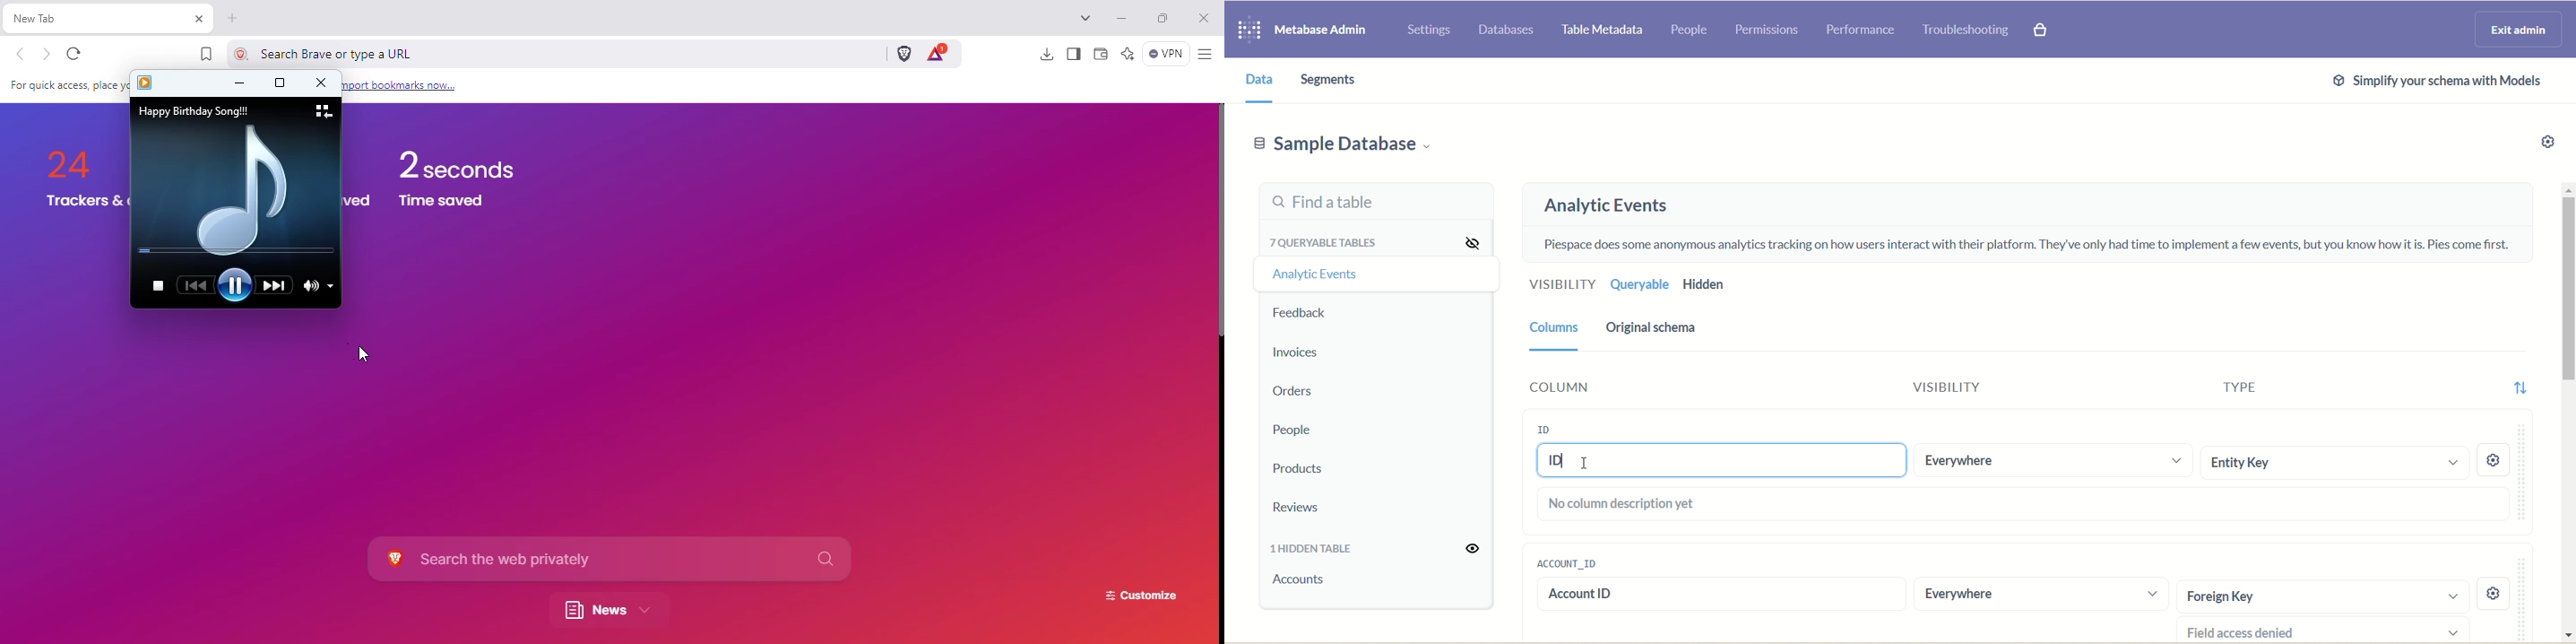 This screenshot has height=644, width=2576. I want to click on Databases, so click(1507, 32).